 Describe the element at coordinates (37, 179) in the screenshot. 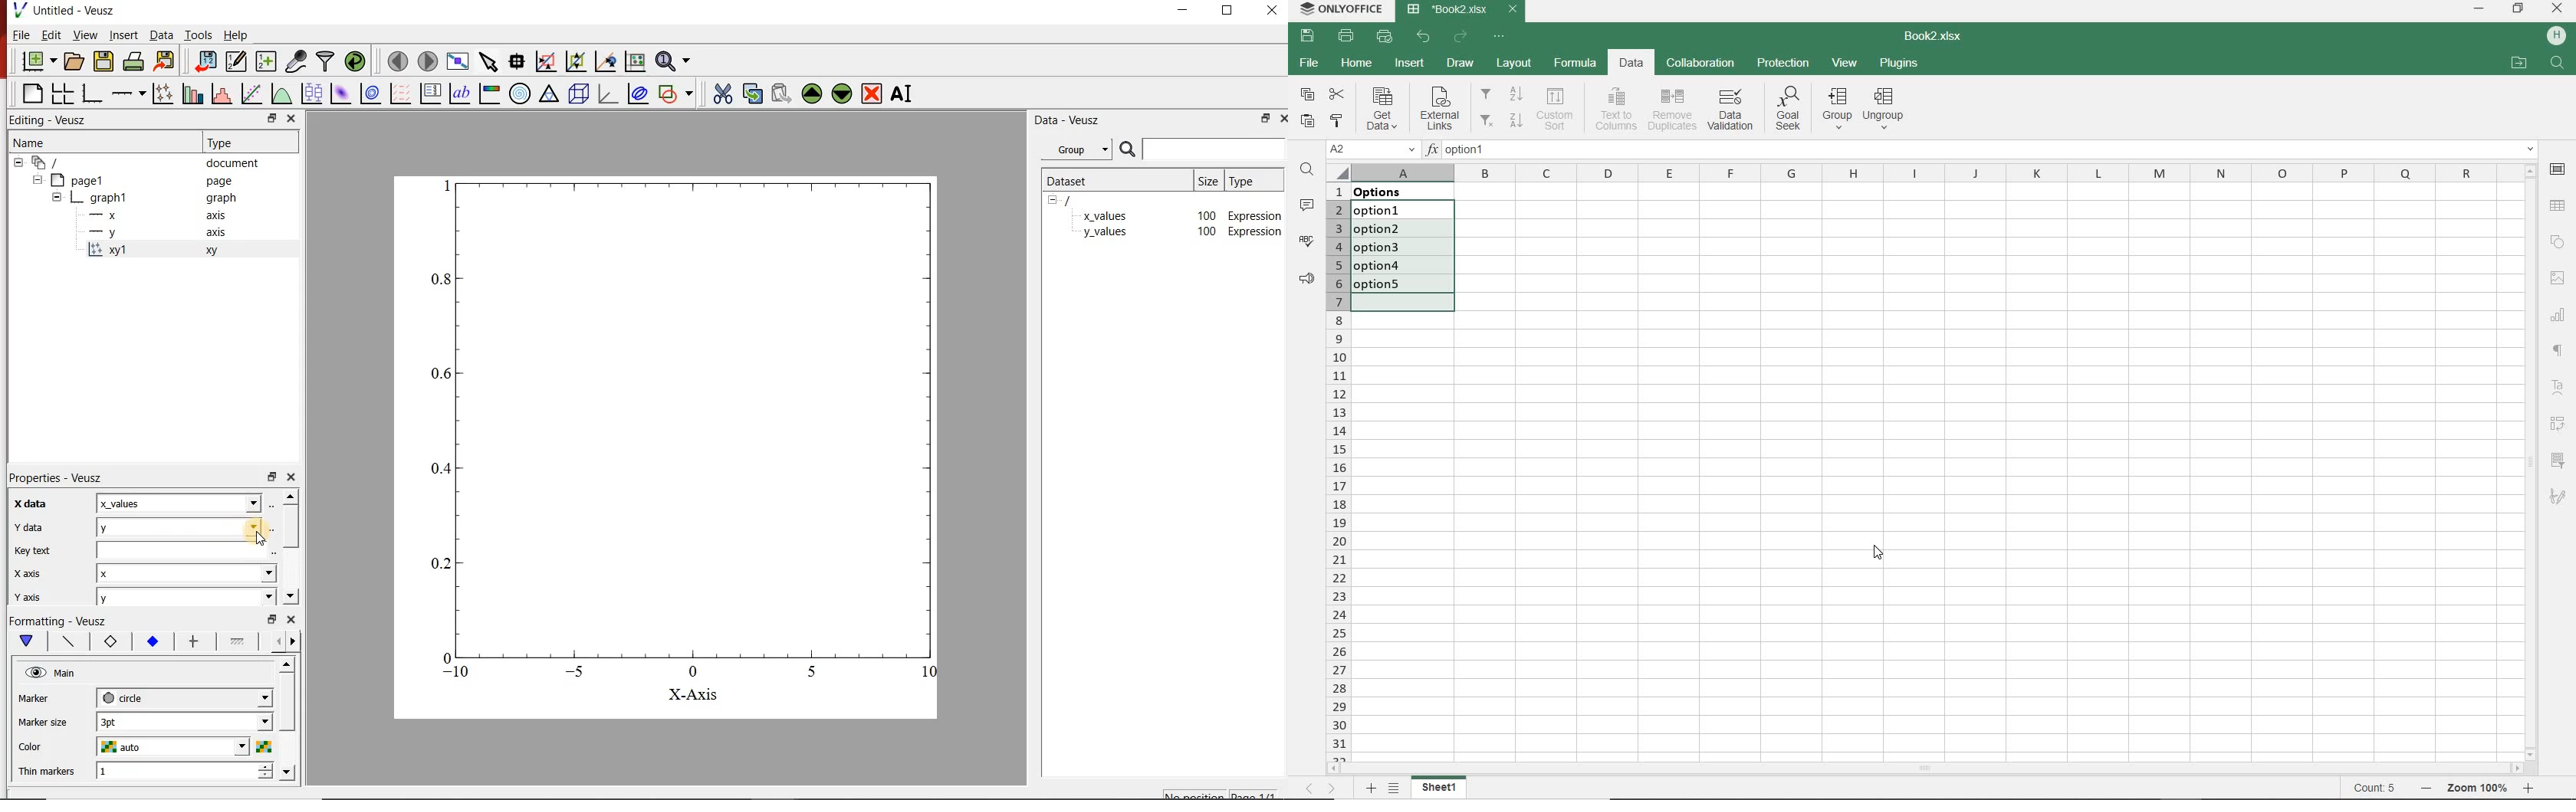

I see `hide` at that location.